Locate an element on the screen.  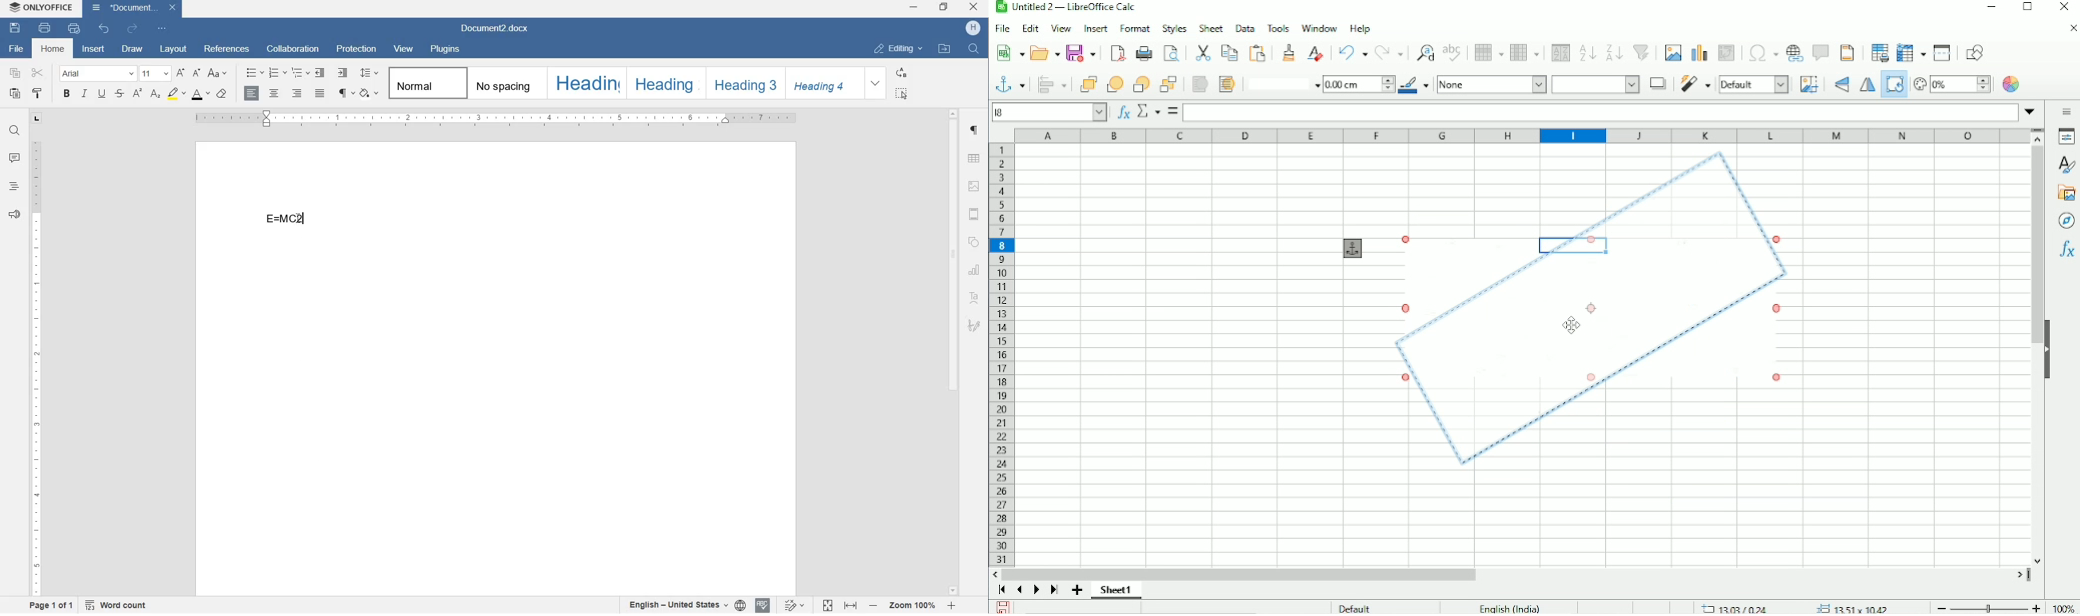
Sheet is located at coordinates (1210, 28).